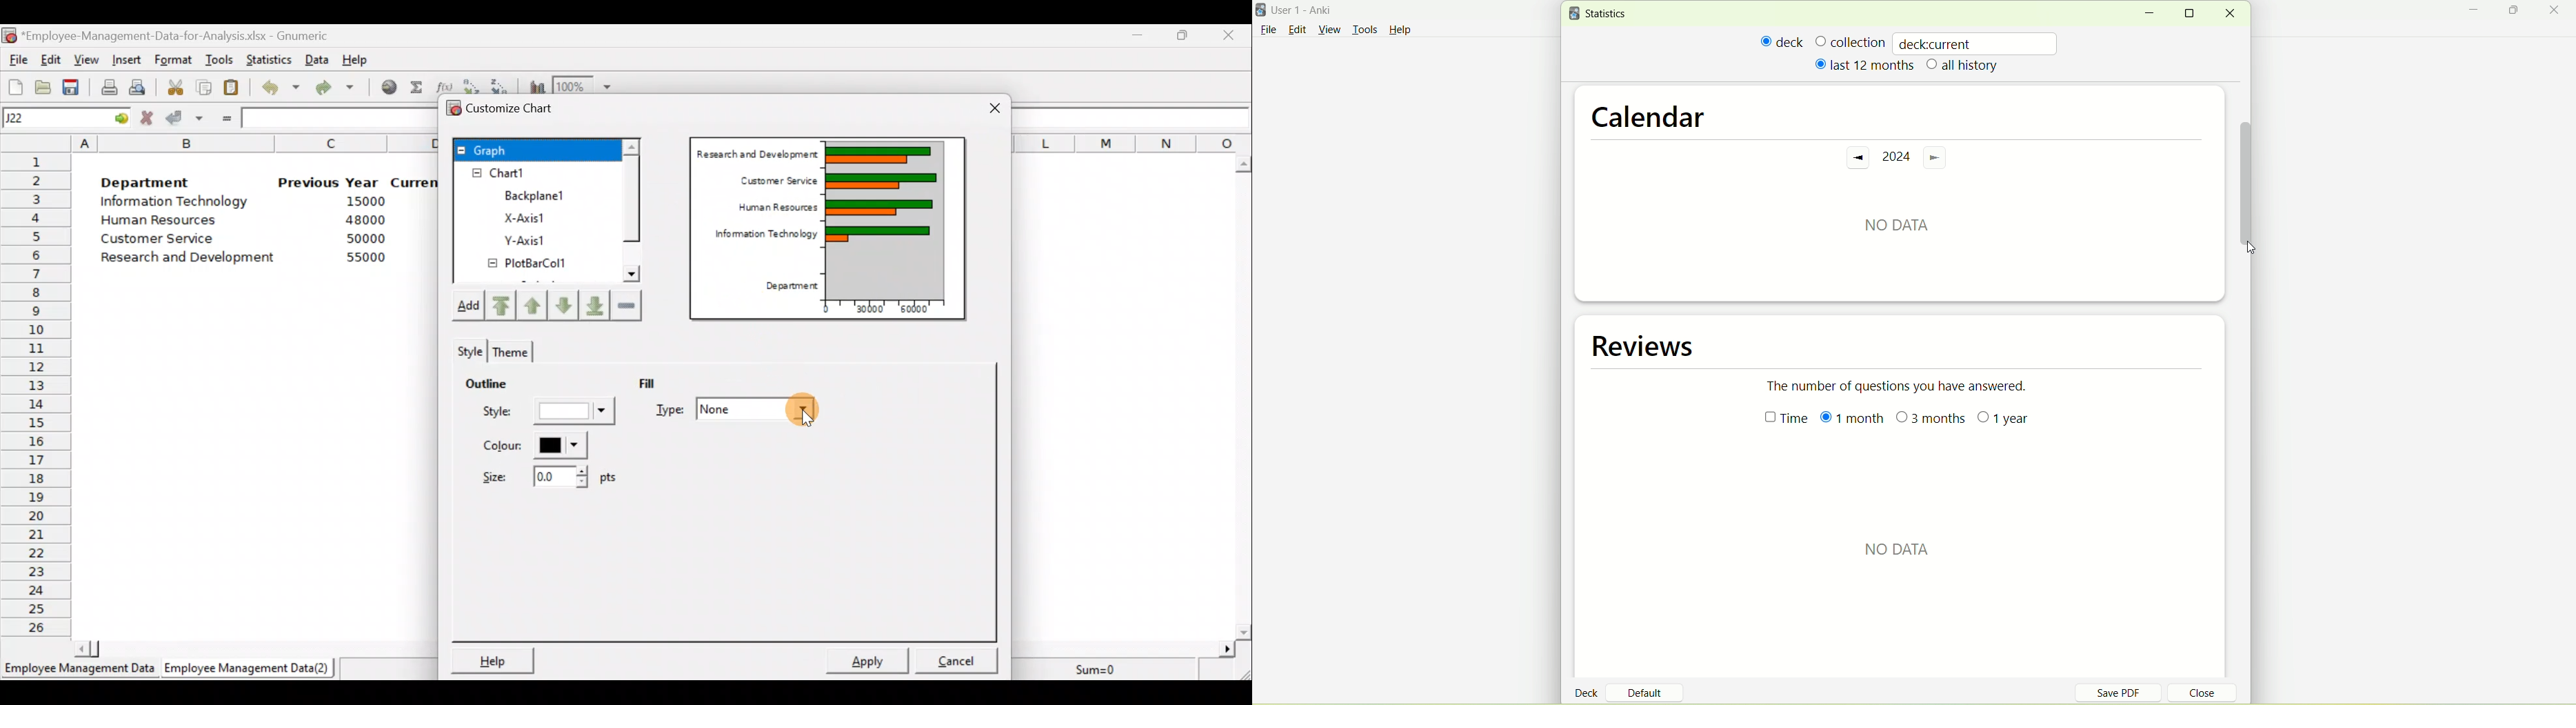  I want to click on View, so click(87, 59).